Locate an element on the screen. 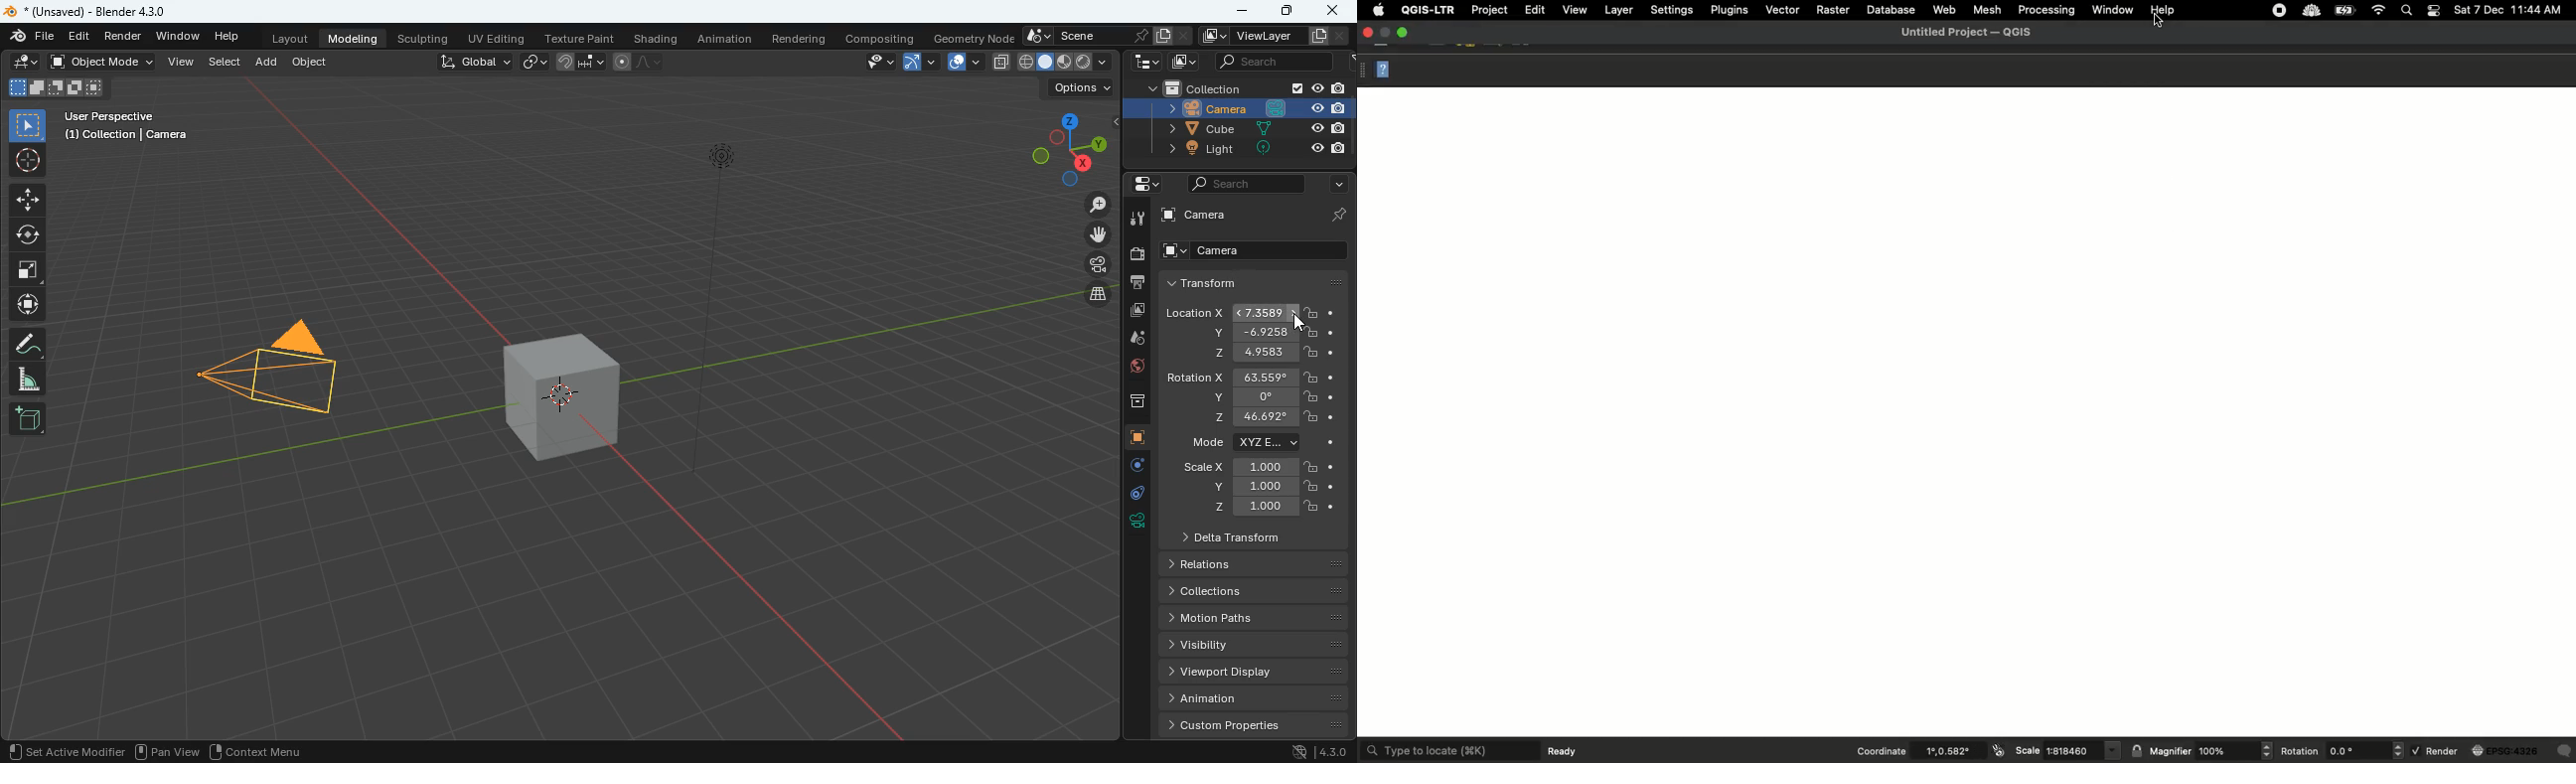  mode is located at coordinates (1263, 444).